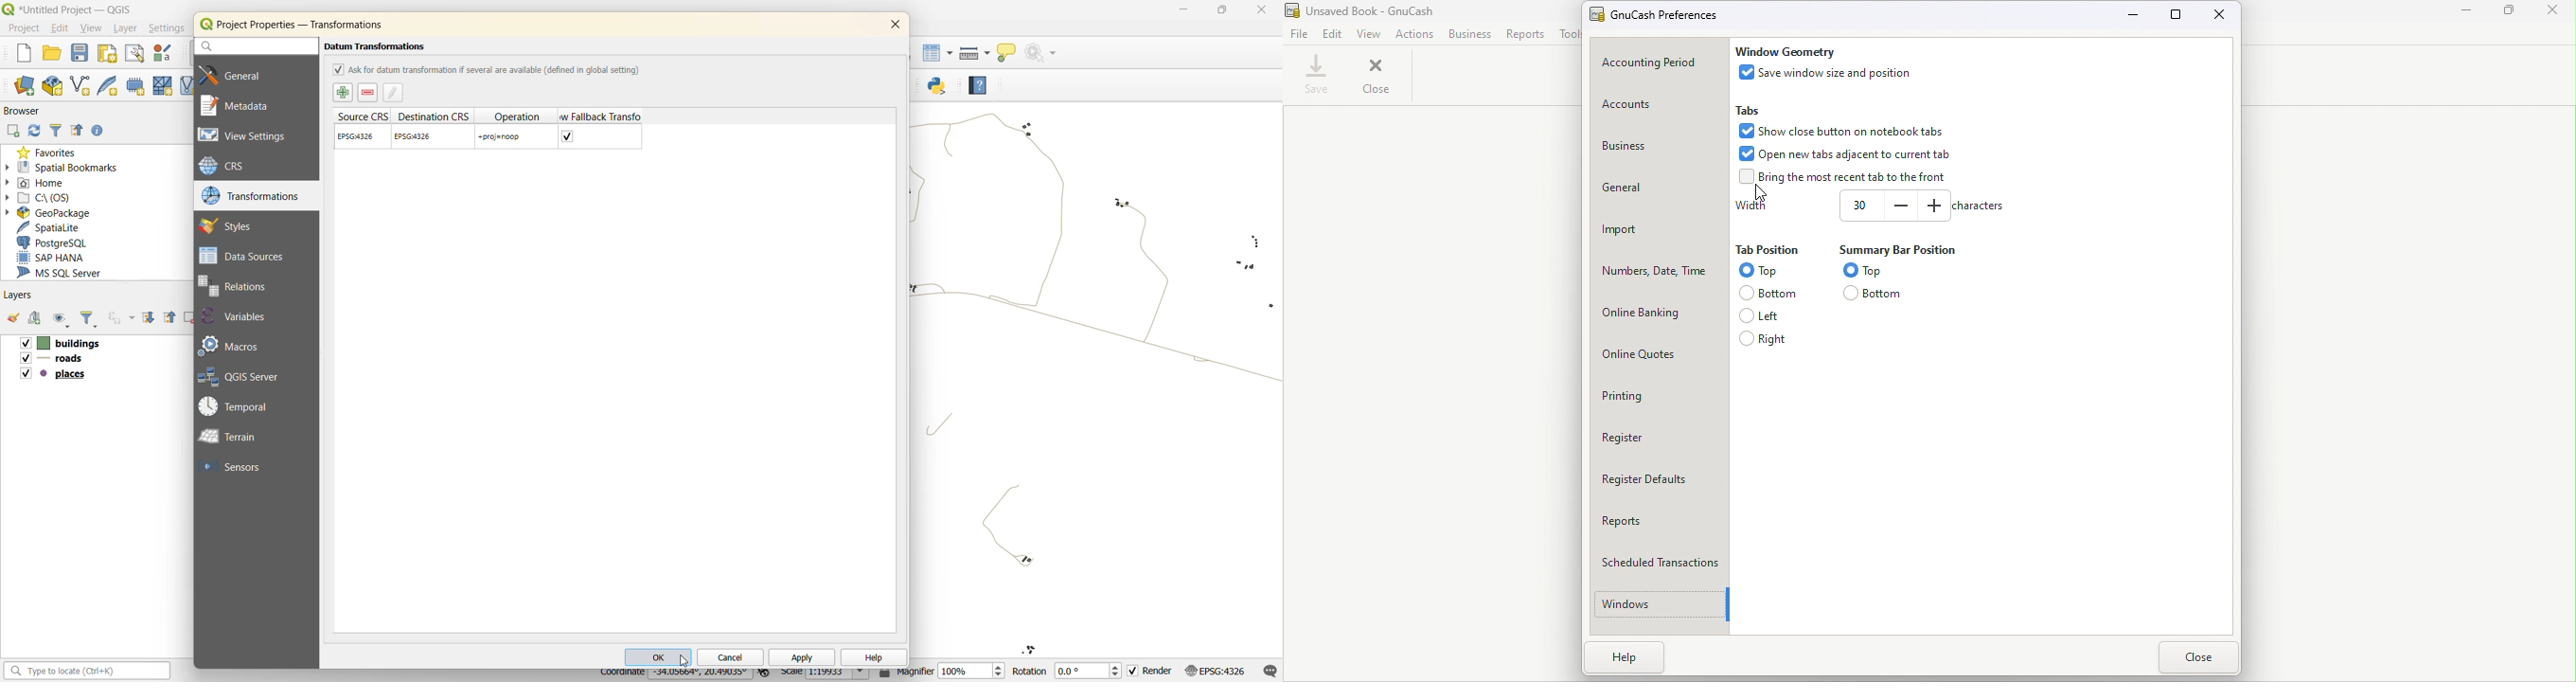  I want to click on destination crs, so click(433, 115).